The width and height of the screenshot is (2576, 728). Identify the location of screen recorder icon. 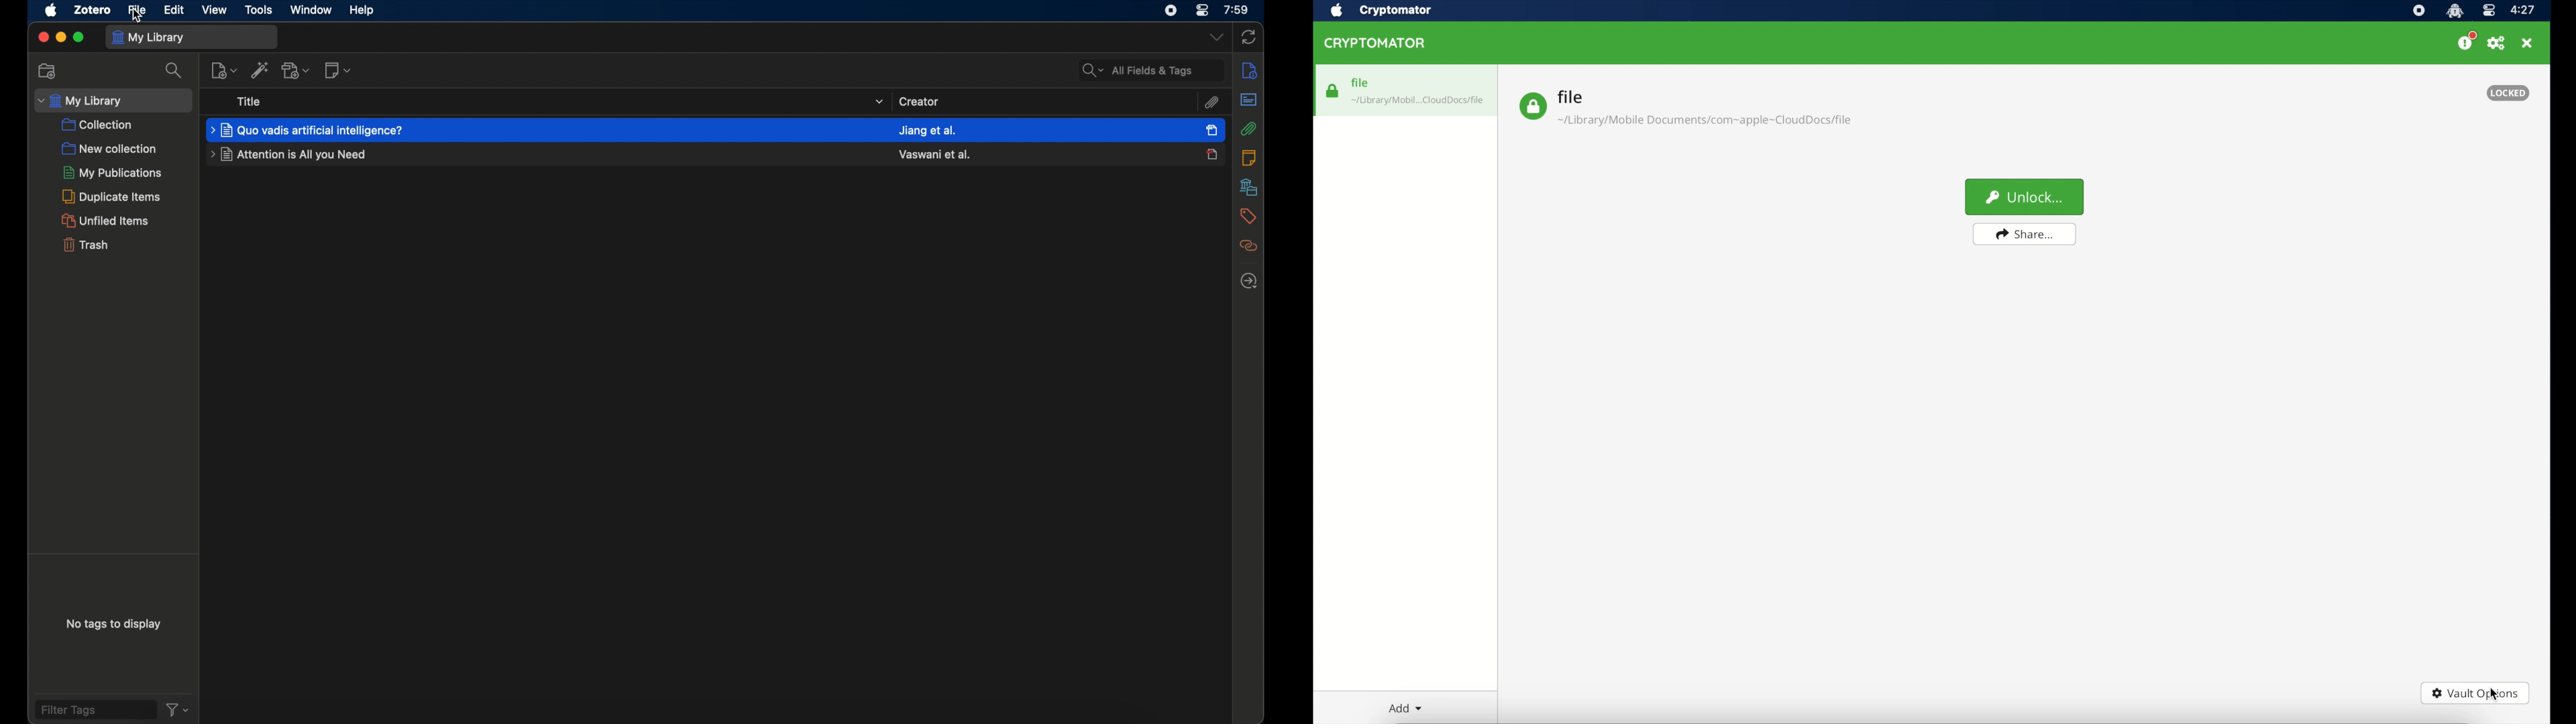
(2418, 11).